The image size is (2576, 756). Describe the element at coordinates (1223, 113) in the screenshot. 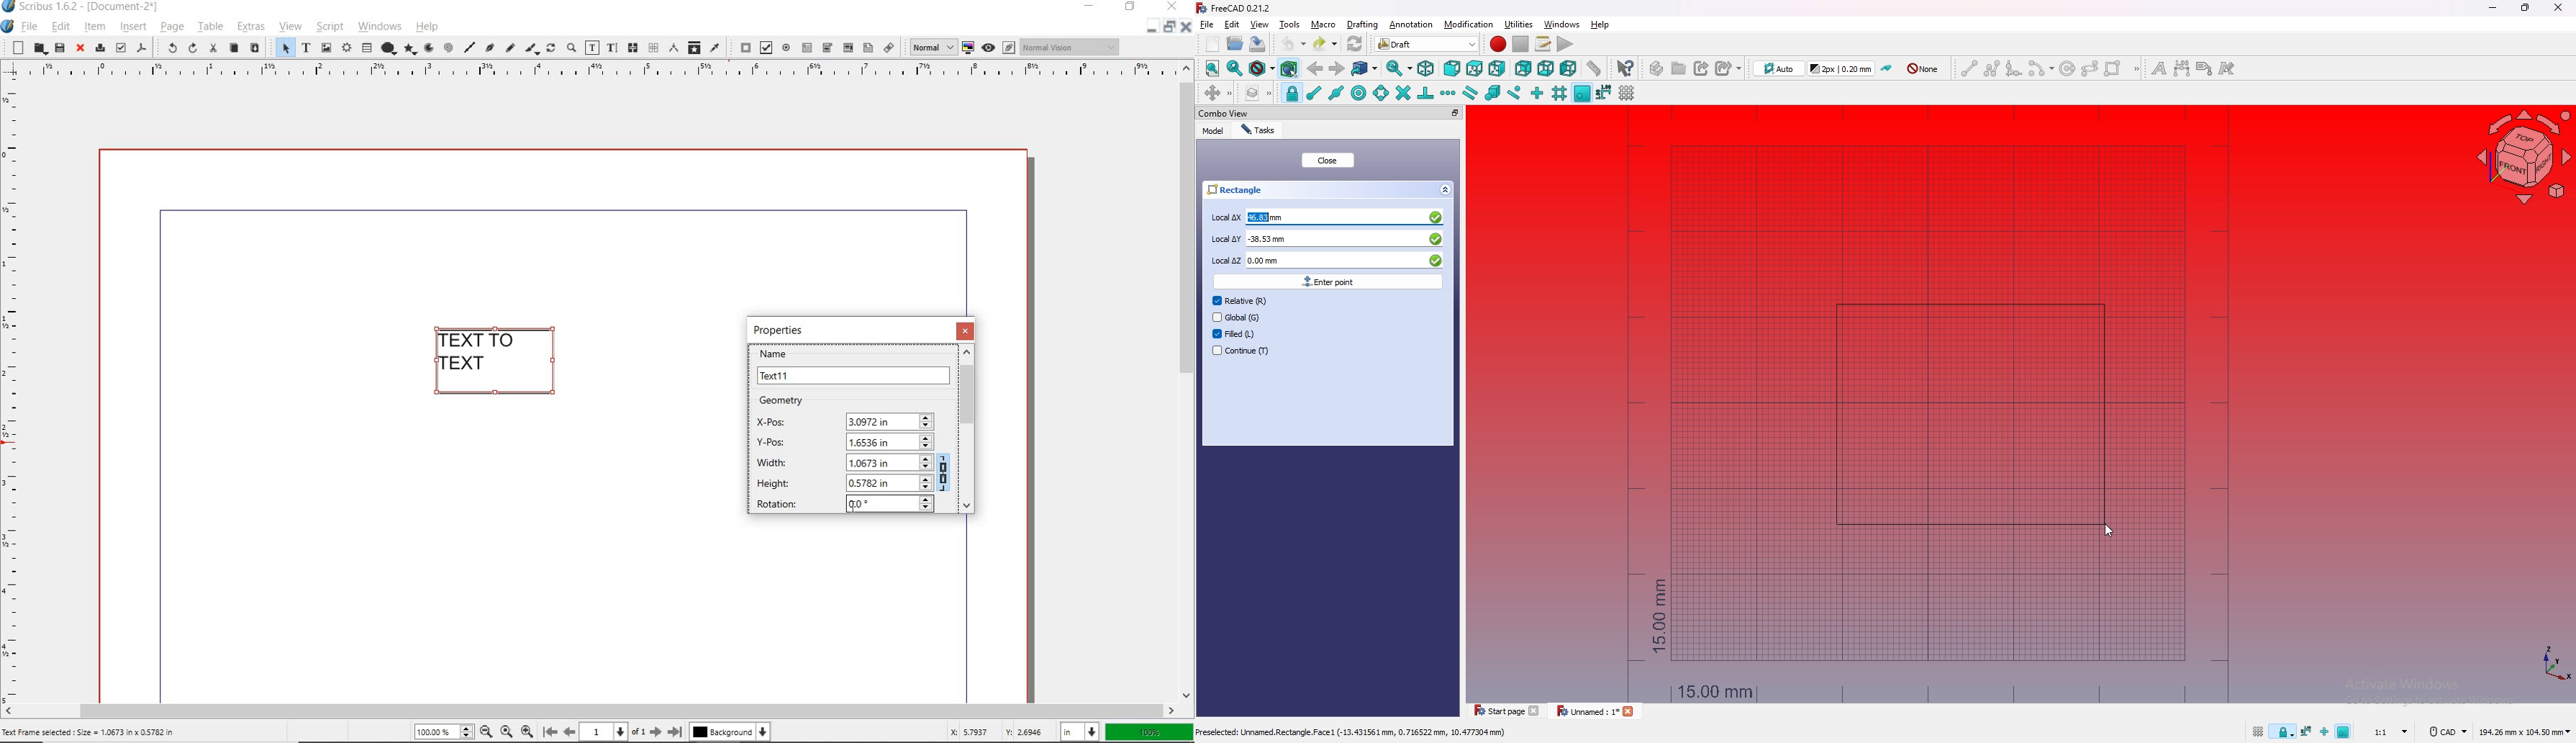

I see `combo view` at that location.